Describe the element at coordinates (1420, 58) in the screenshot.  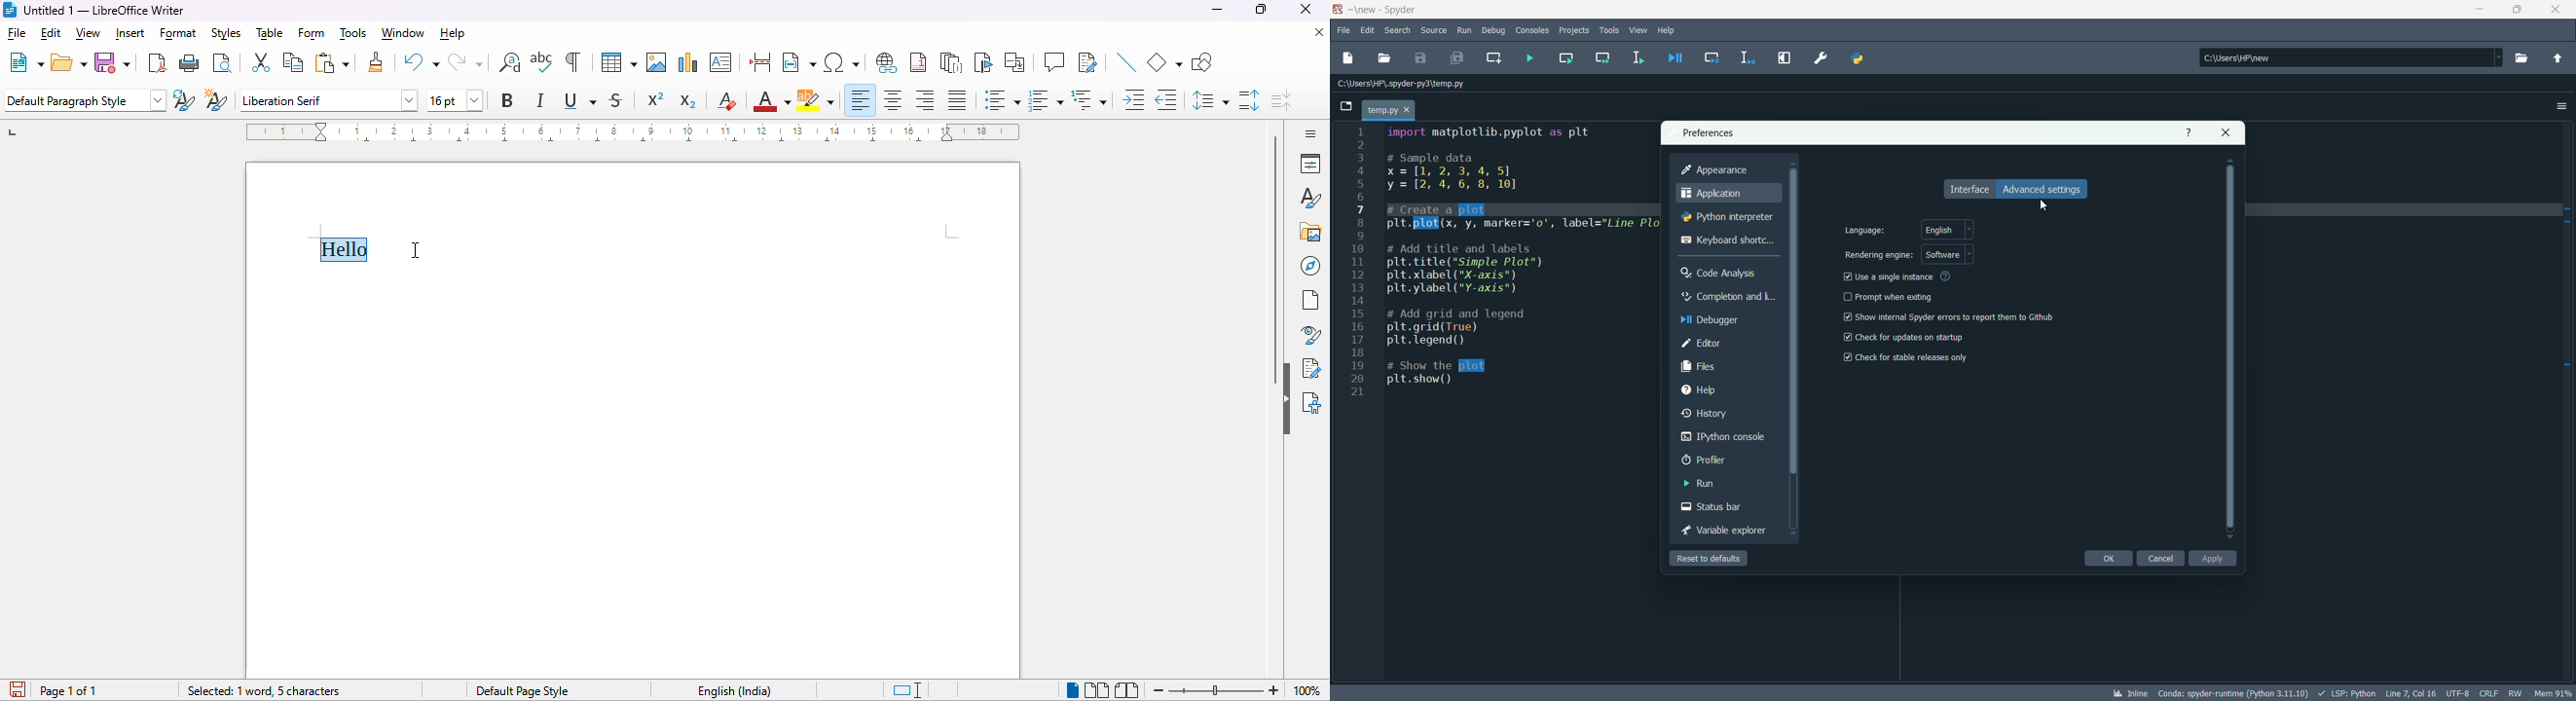
I see `save file` at that location.